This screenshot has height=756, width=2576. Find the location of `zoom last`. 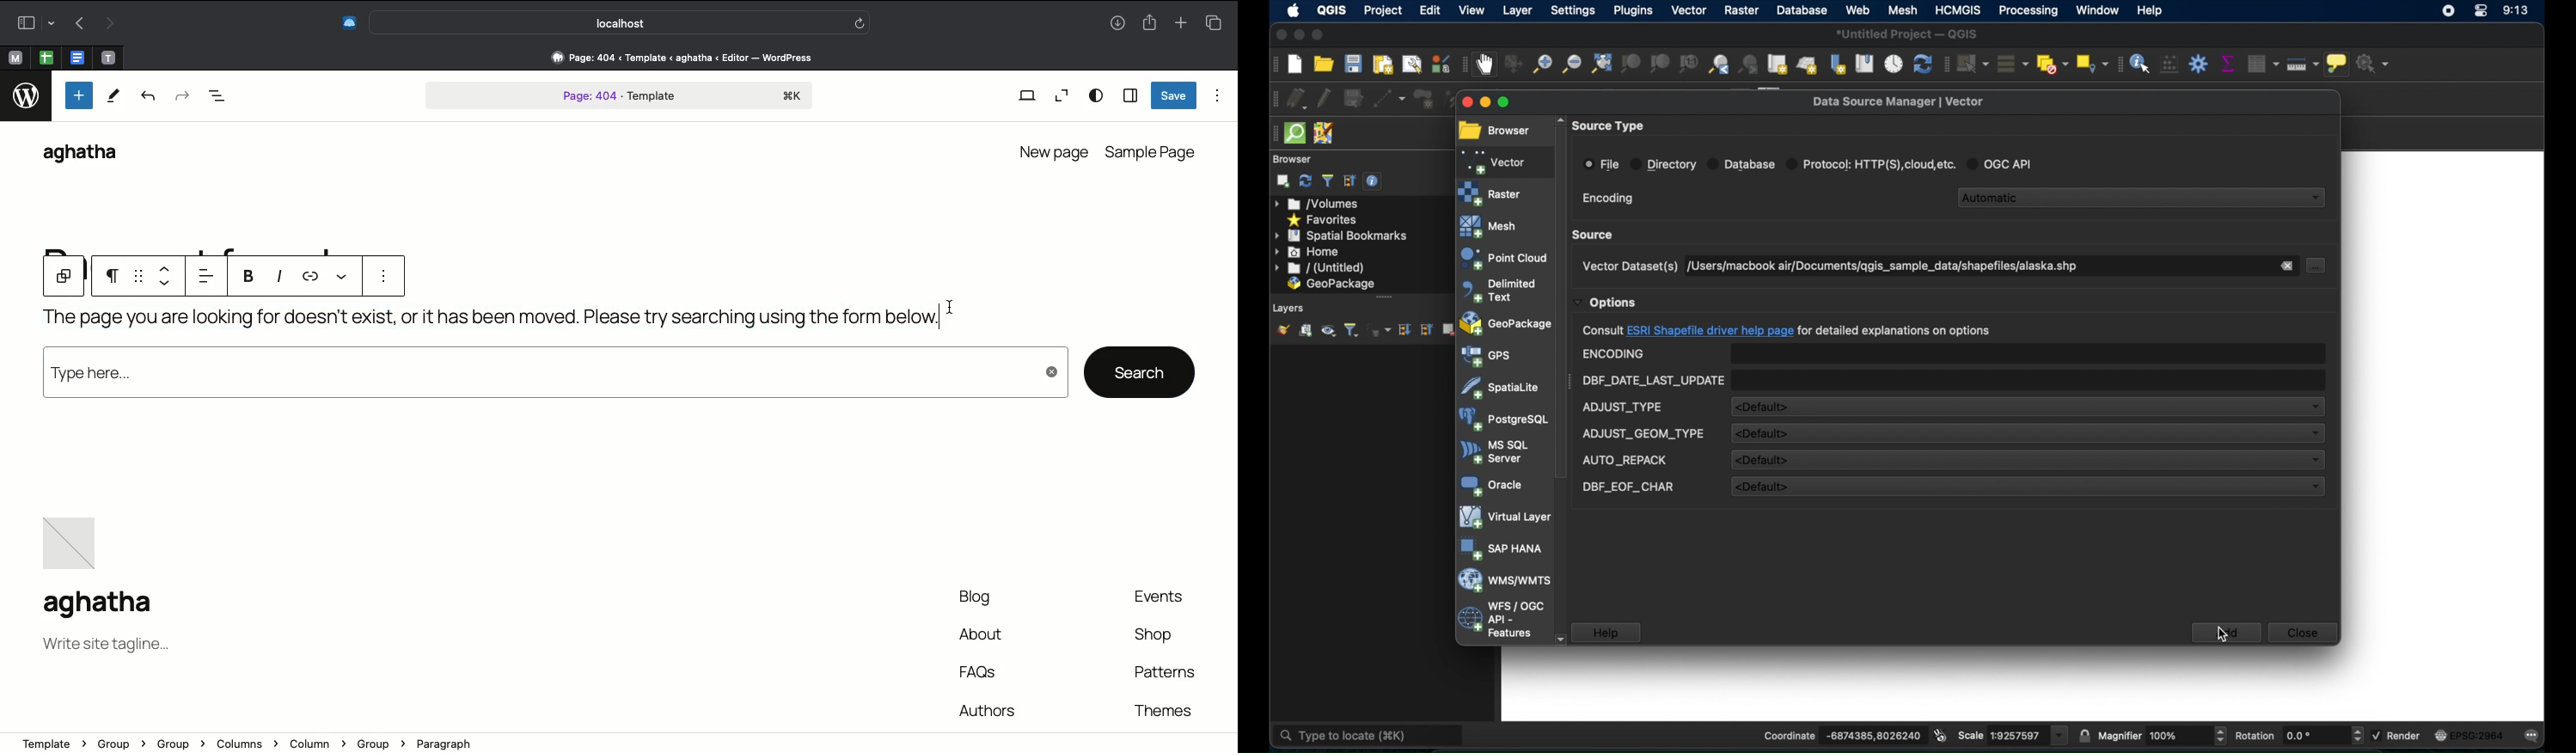

zoom last is located at coordinates (1719, 66).